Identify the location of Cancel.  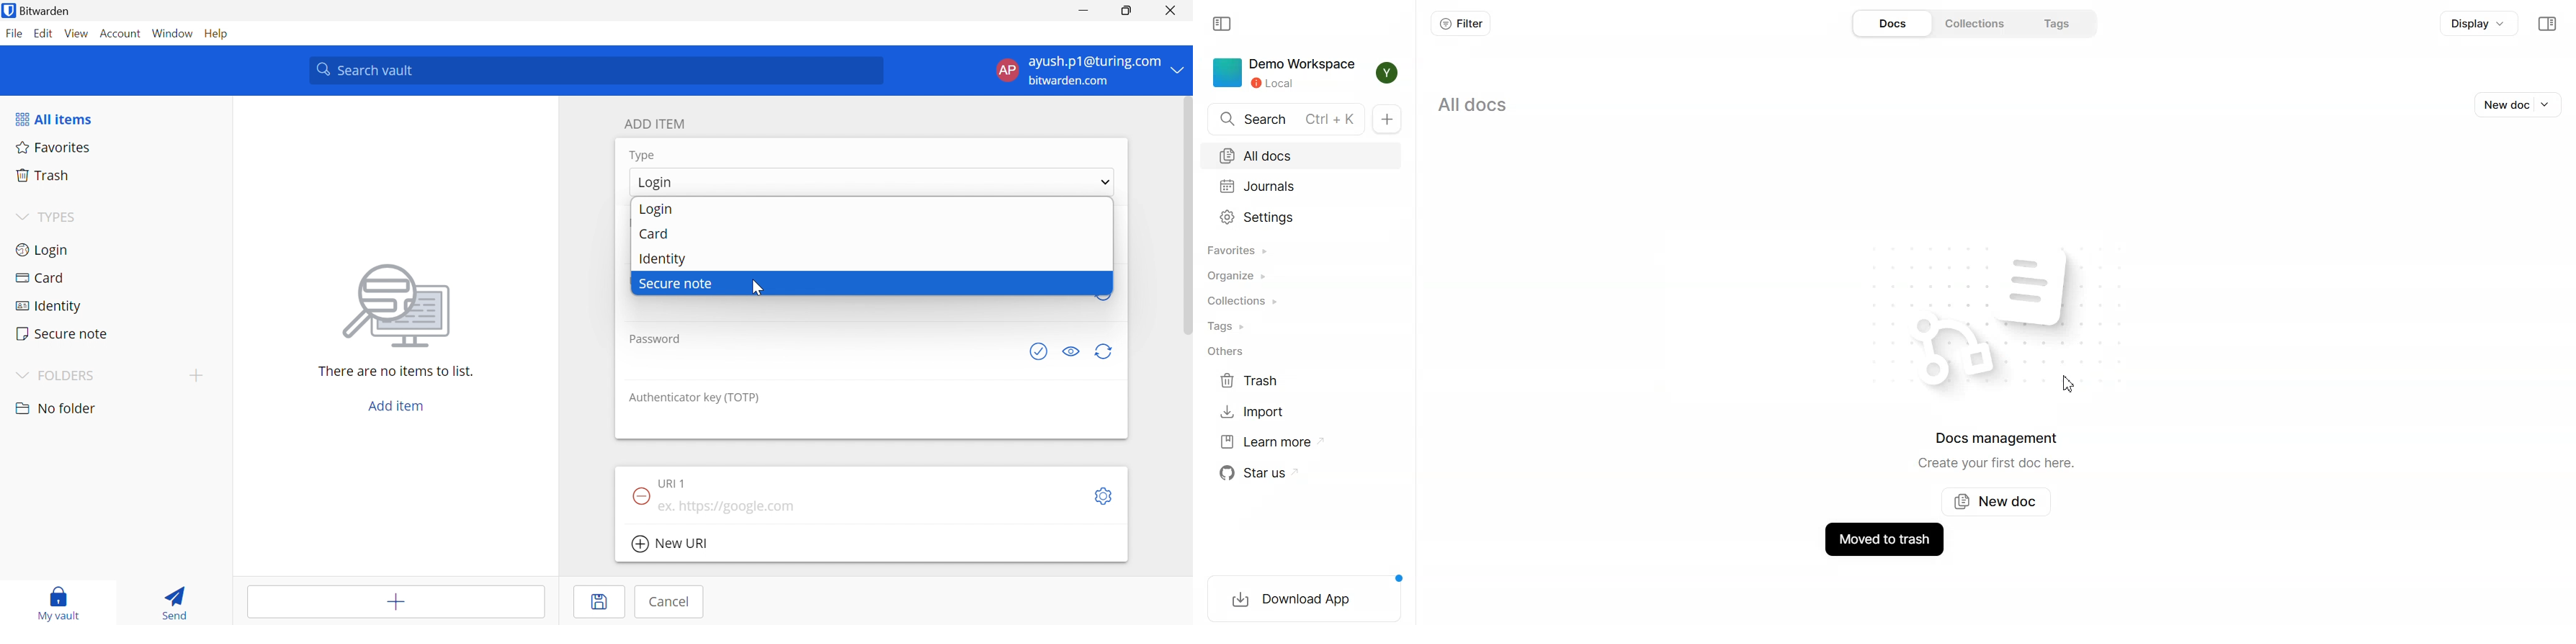
(666, 603).